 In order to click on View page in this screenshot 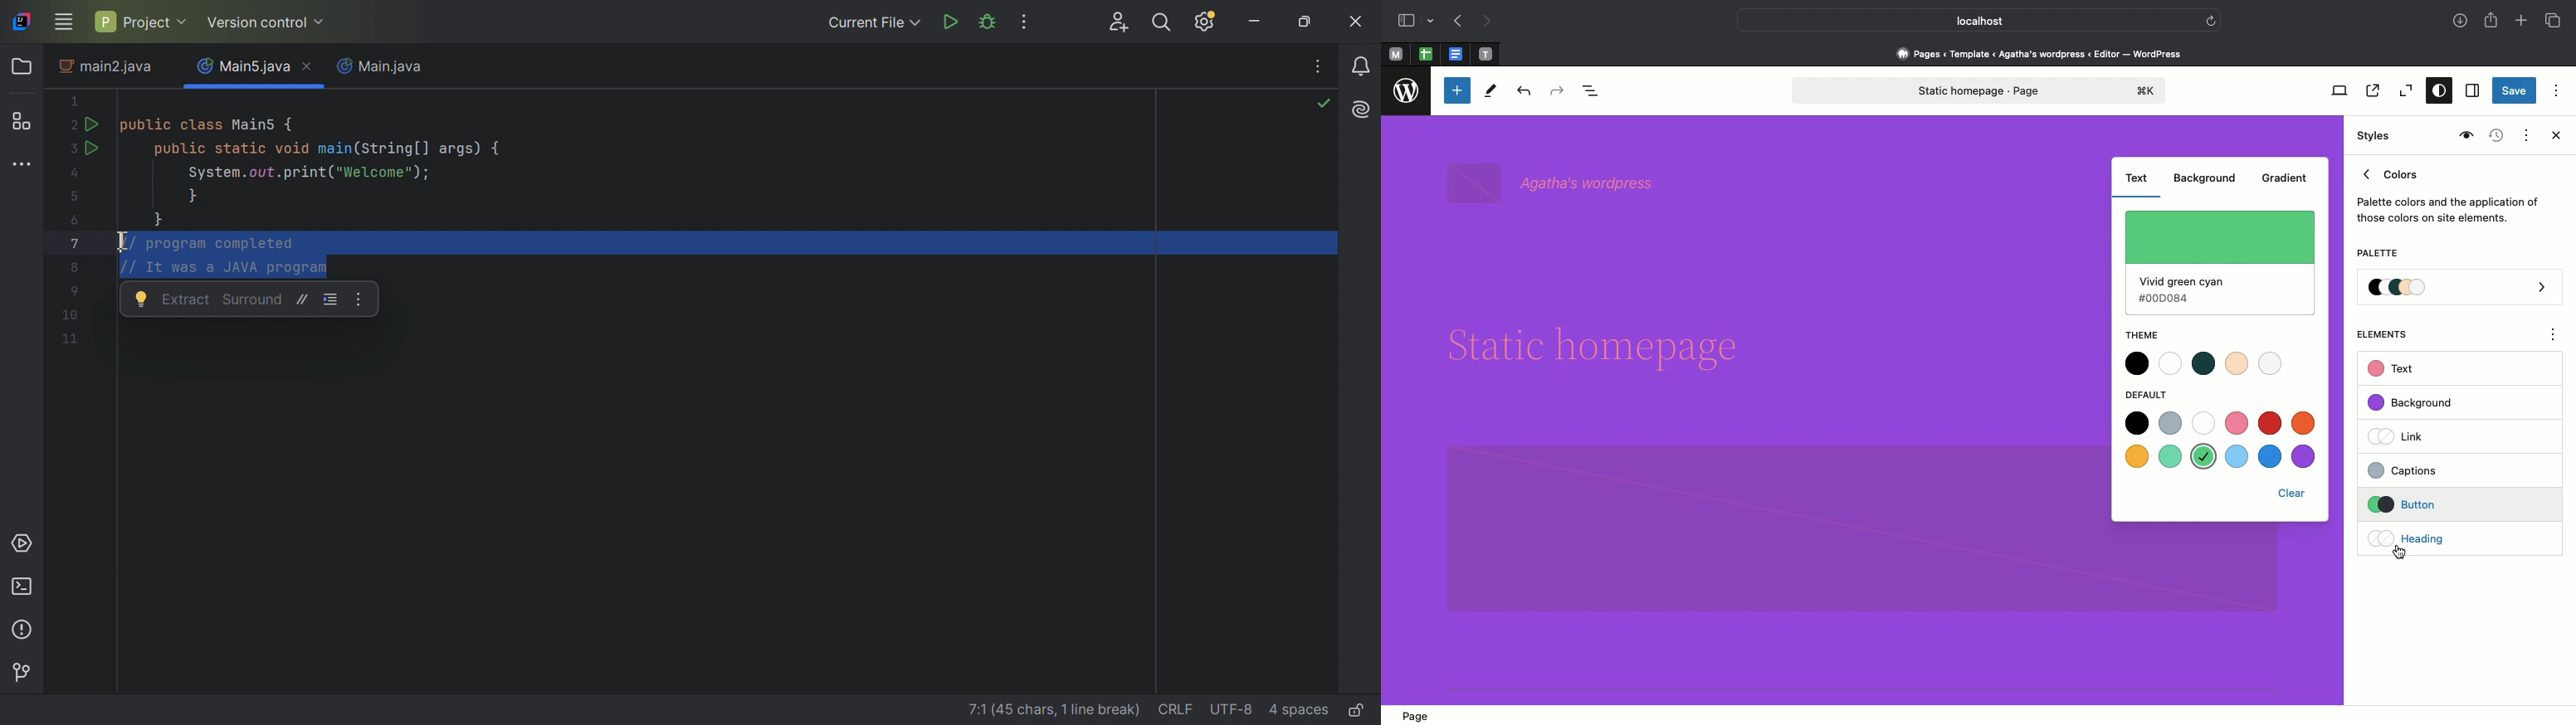, I will do `click(2371, 90)`.